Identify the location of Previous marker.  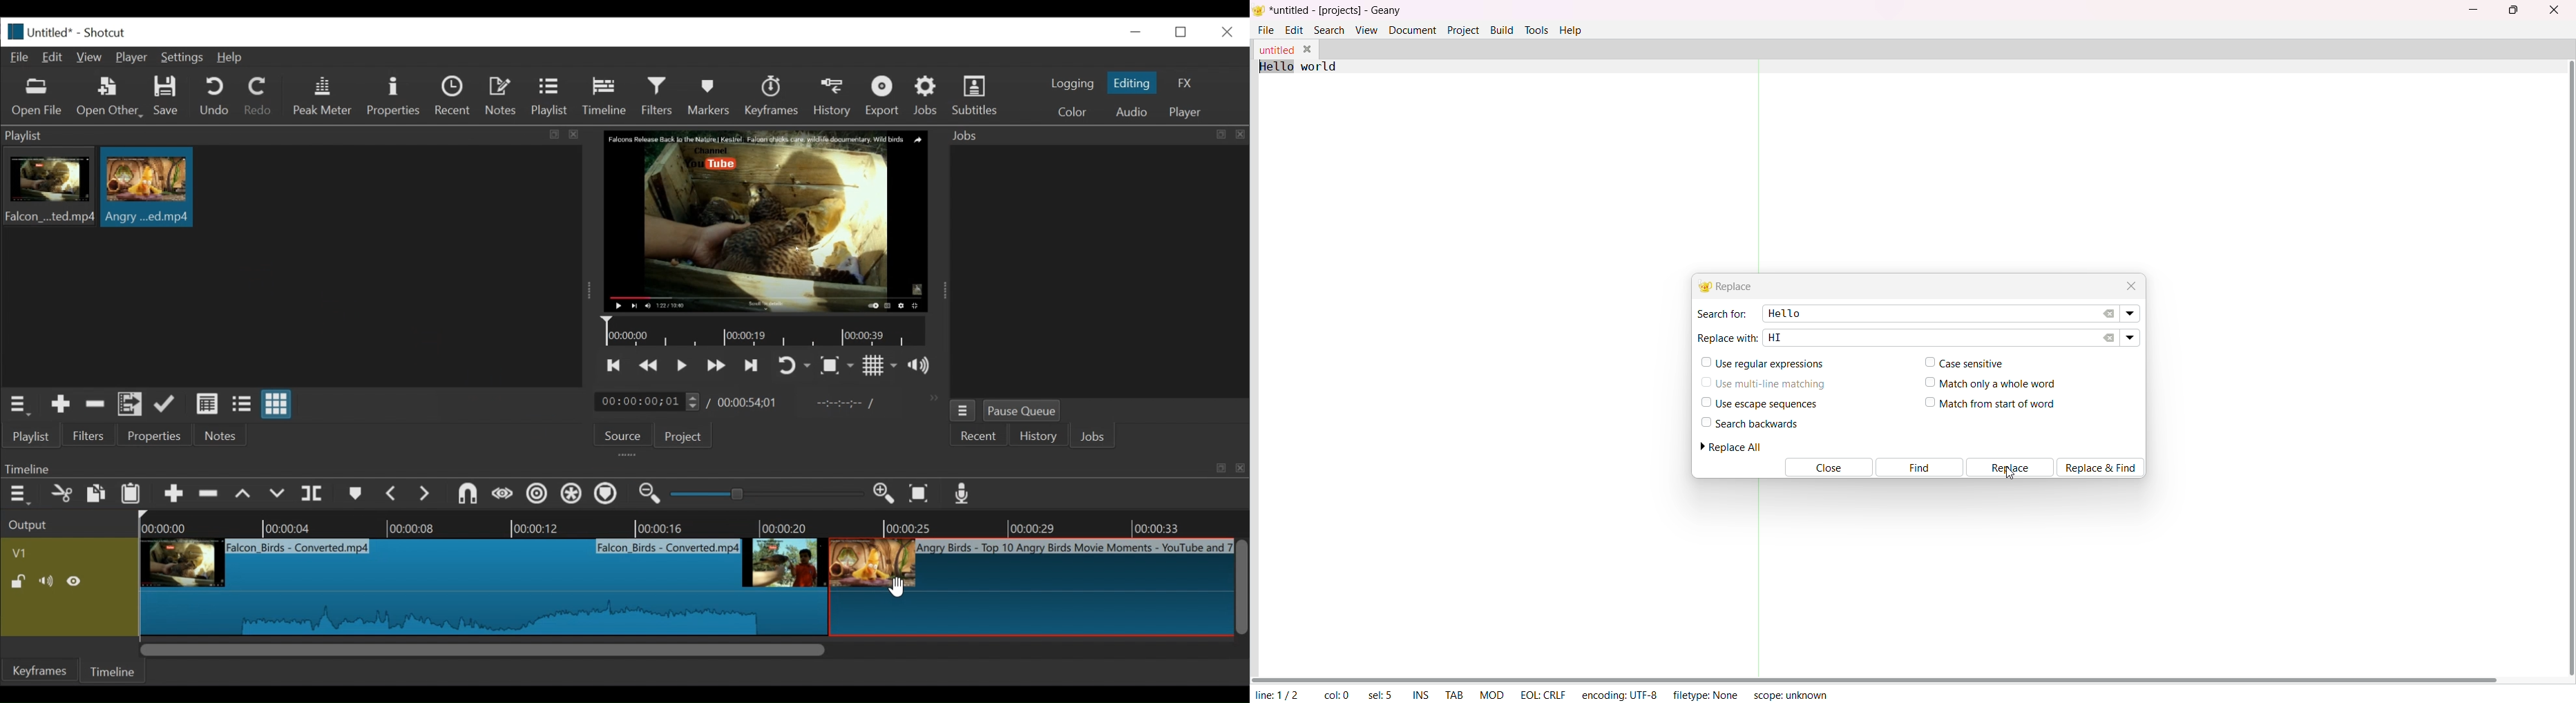
(393, 496).